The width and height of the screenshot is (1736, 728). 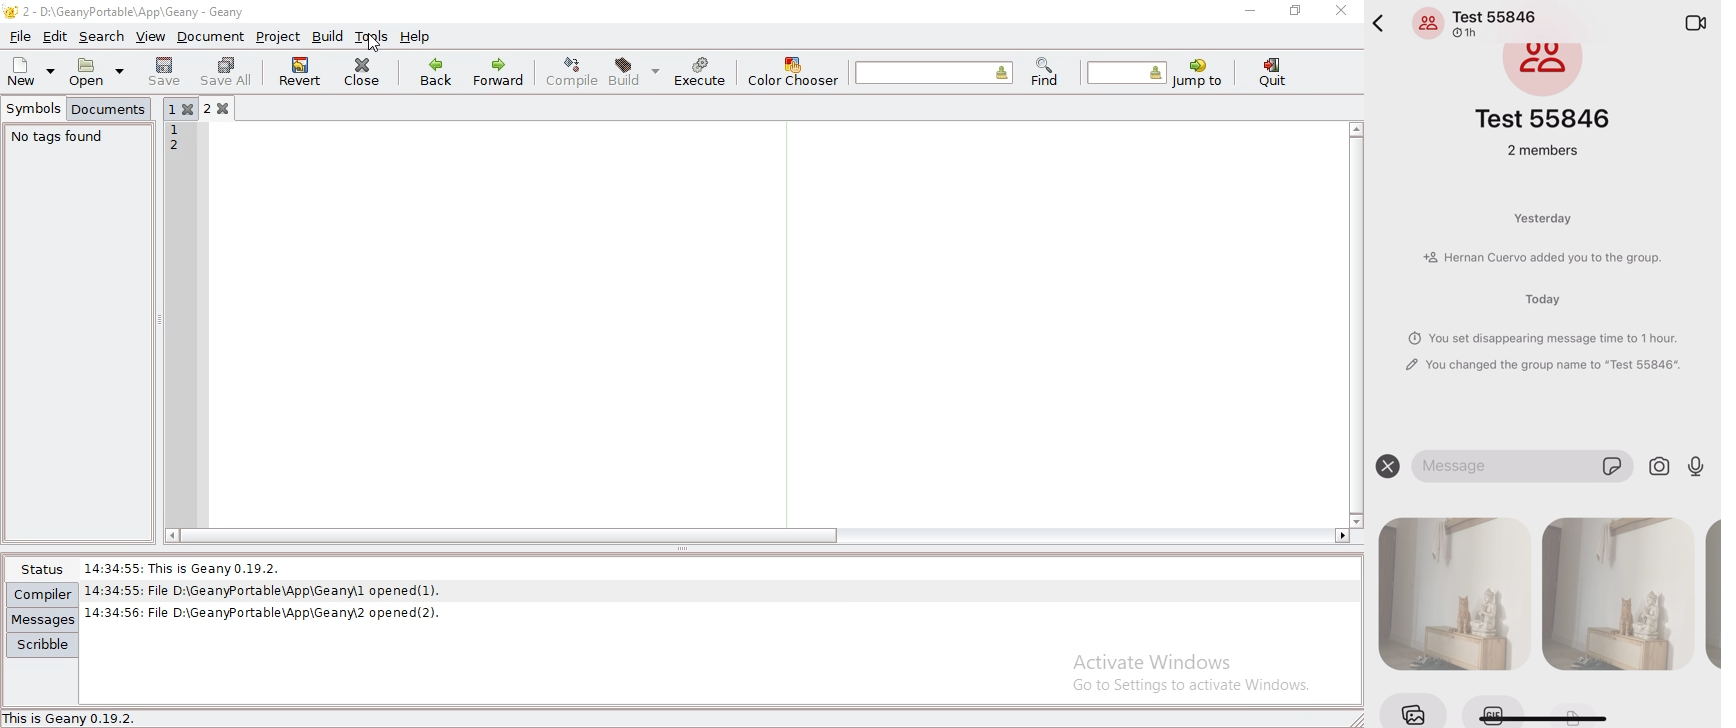 I want to click on scroll bar, so click(x=500, y=535).